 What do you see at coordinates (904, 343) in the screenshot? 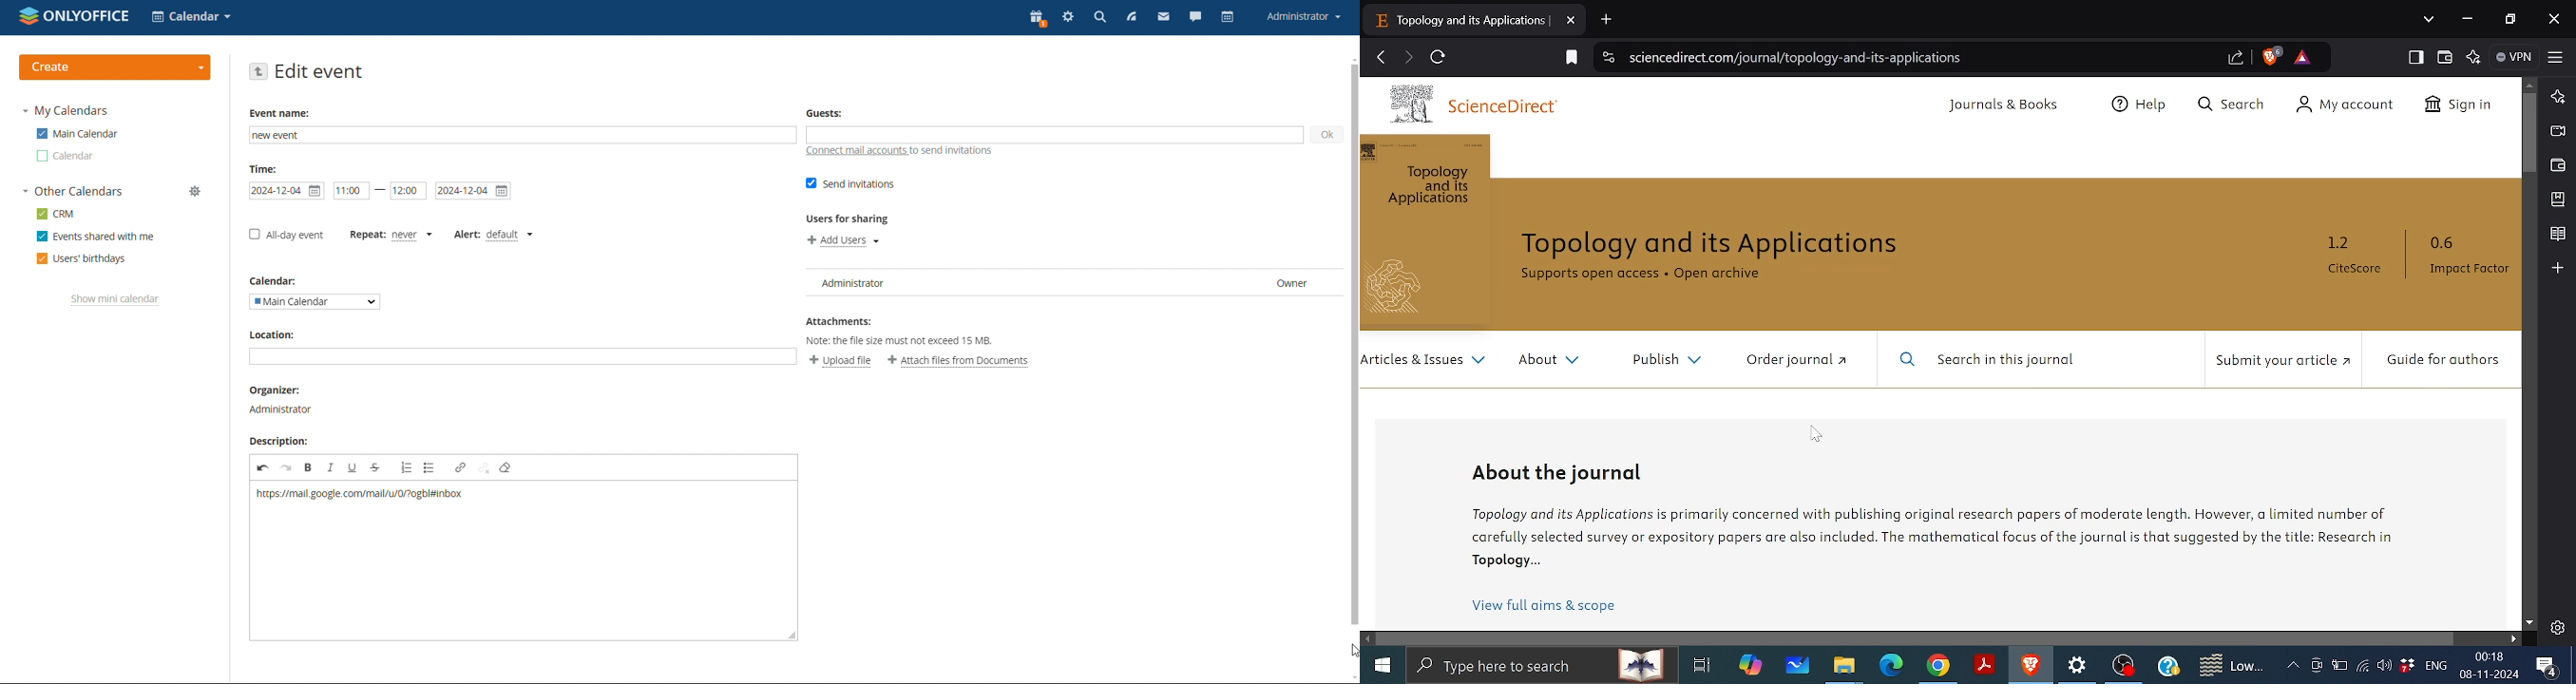
I see `Note: the file size must not exceed 15 MB.` at bounding box center [904, 343].